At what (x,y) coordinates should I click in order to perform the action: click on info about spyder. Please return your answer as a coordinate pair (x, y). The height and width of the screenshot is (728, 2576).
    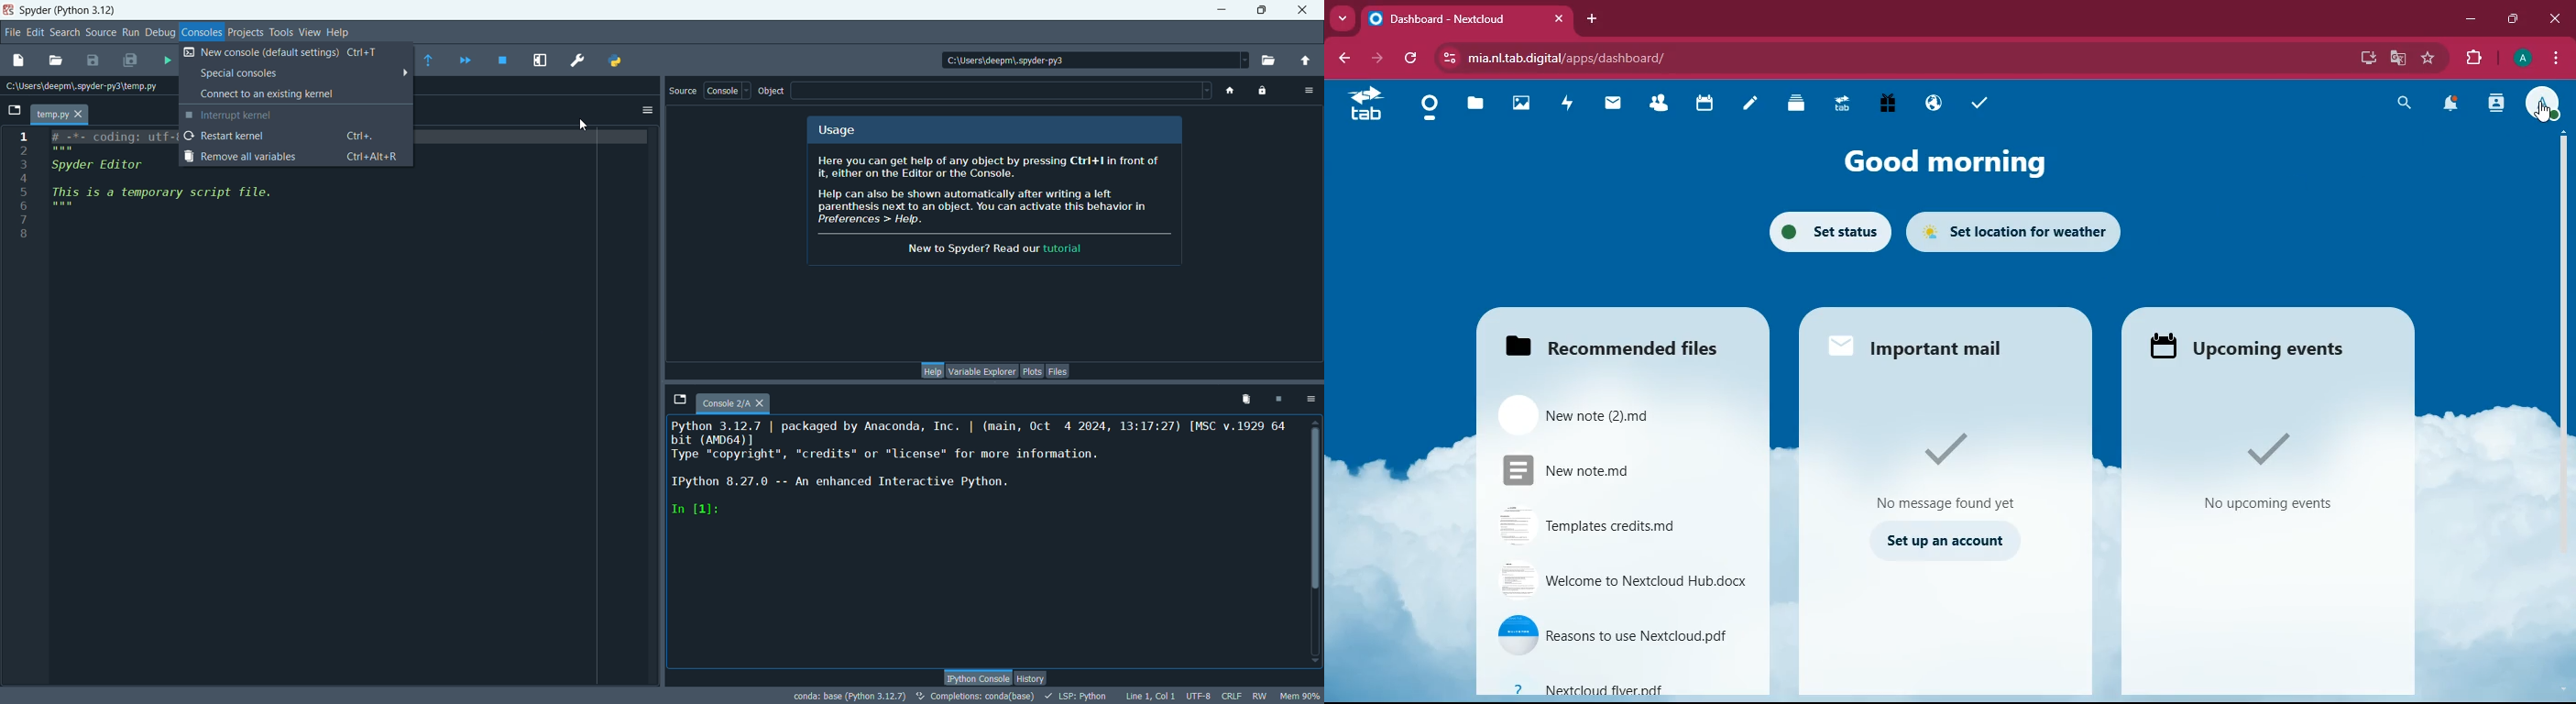
    Looking at the image, I should click on (996, 206).